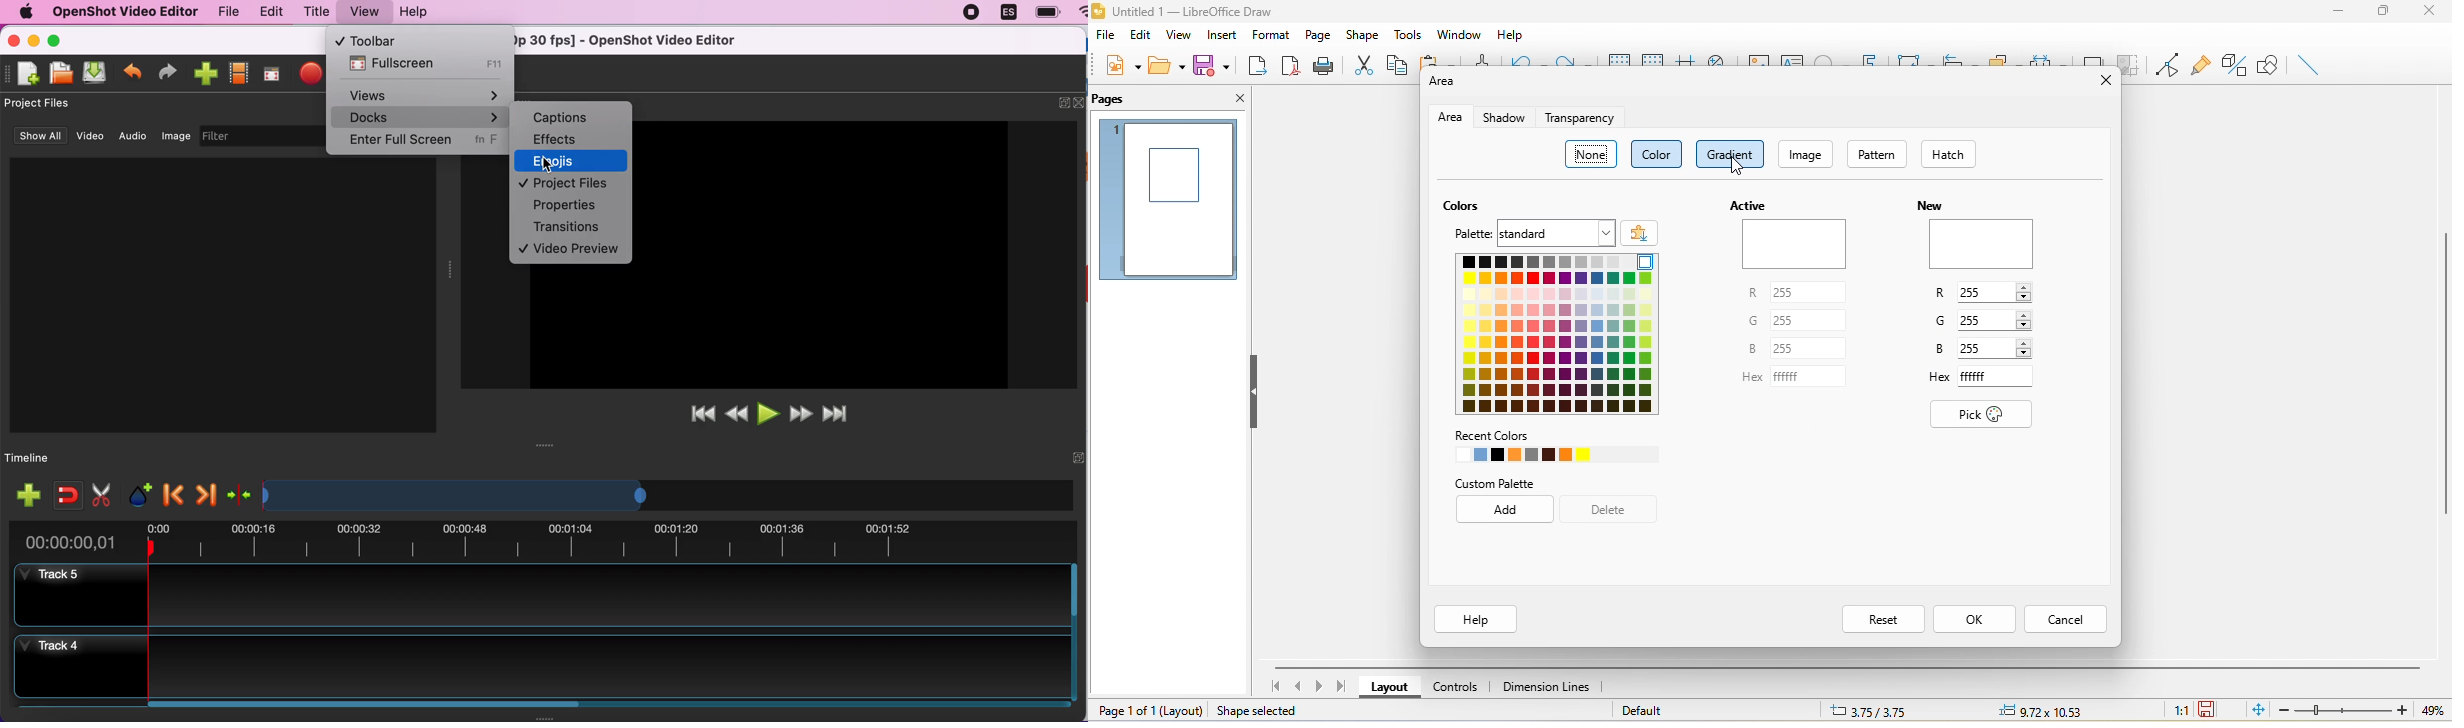 The height and width of the screenshot is (728, 2464). Describe the element at coordinates (1980, 620) in the screenshot. I see `ok` at that location.